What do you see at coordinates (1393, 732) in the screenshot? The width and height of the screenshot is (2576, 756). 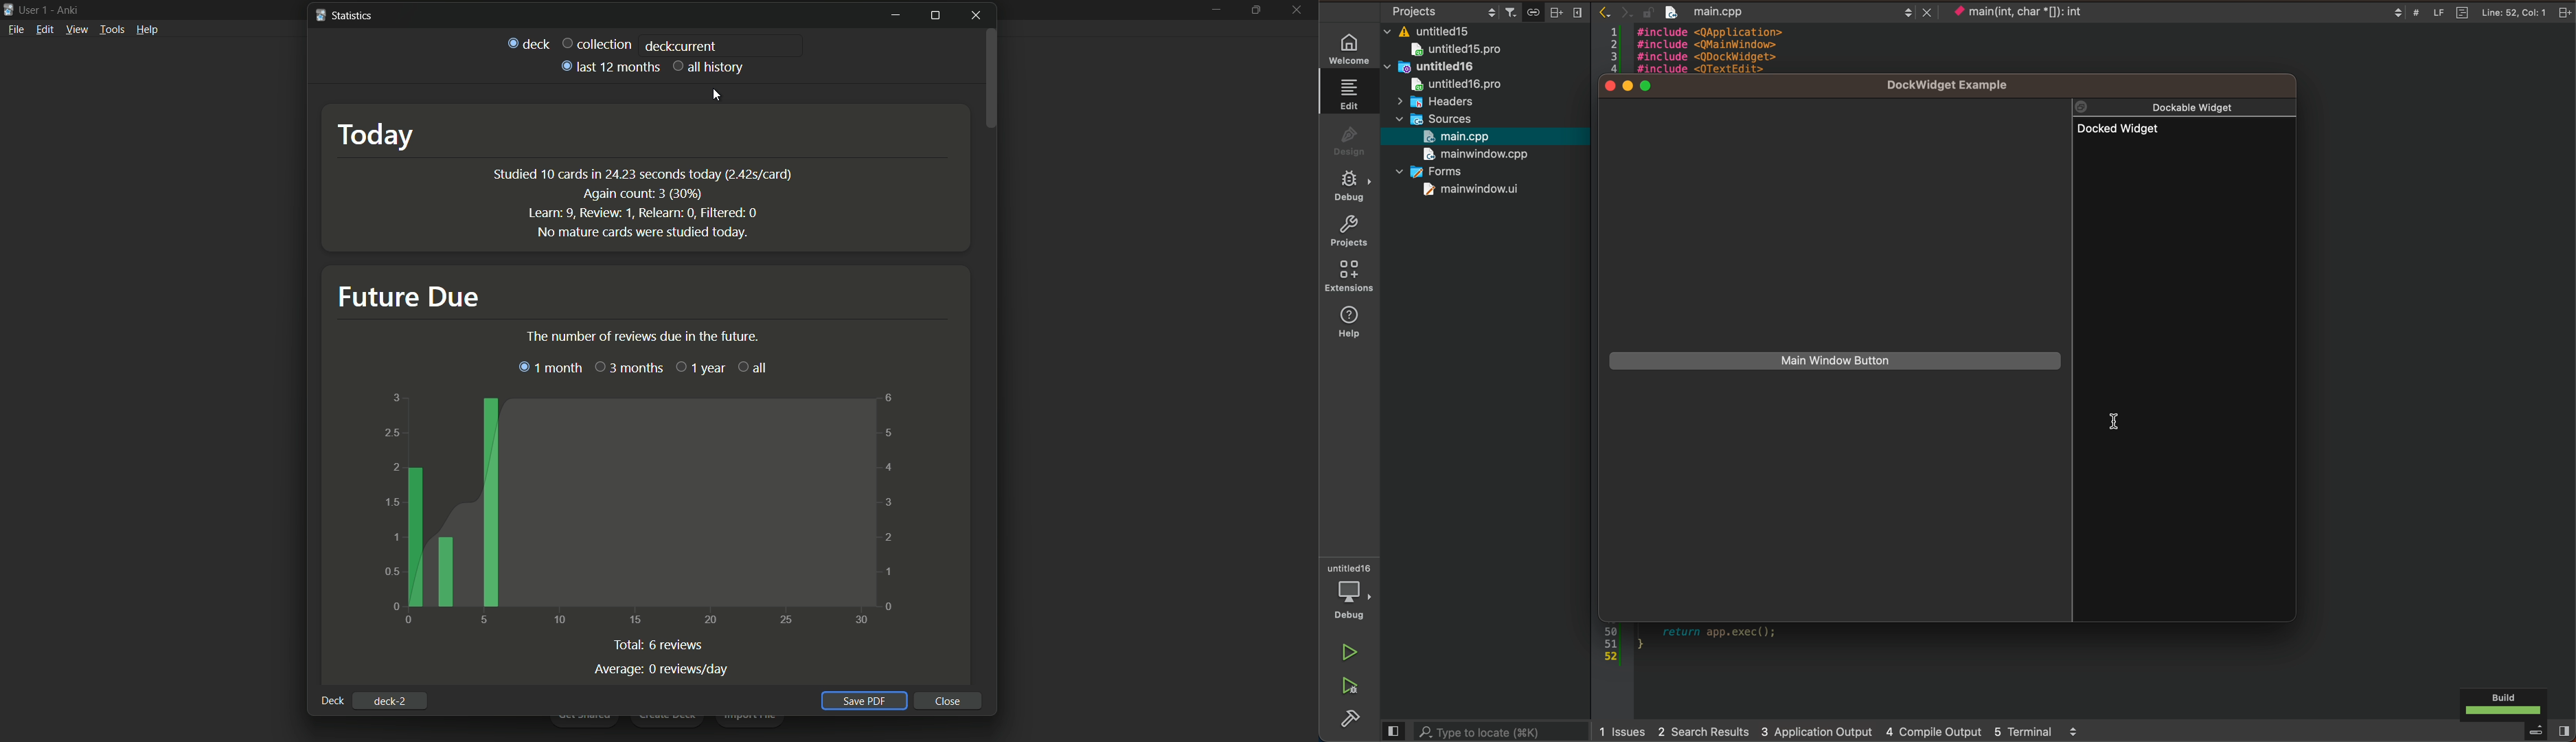 I see `close slide bar` at bounding box center [1393, 732].